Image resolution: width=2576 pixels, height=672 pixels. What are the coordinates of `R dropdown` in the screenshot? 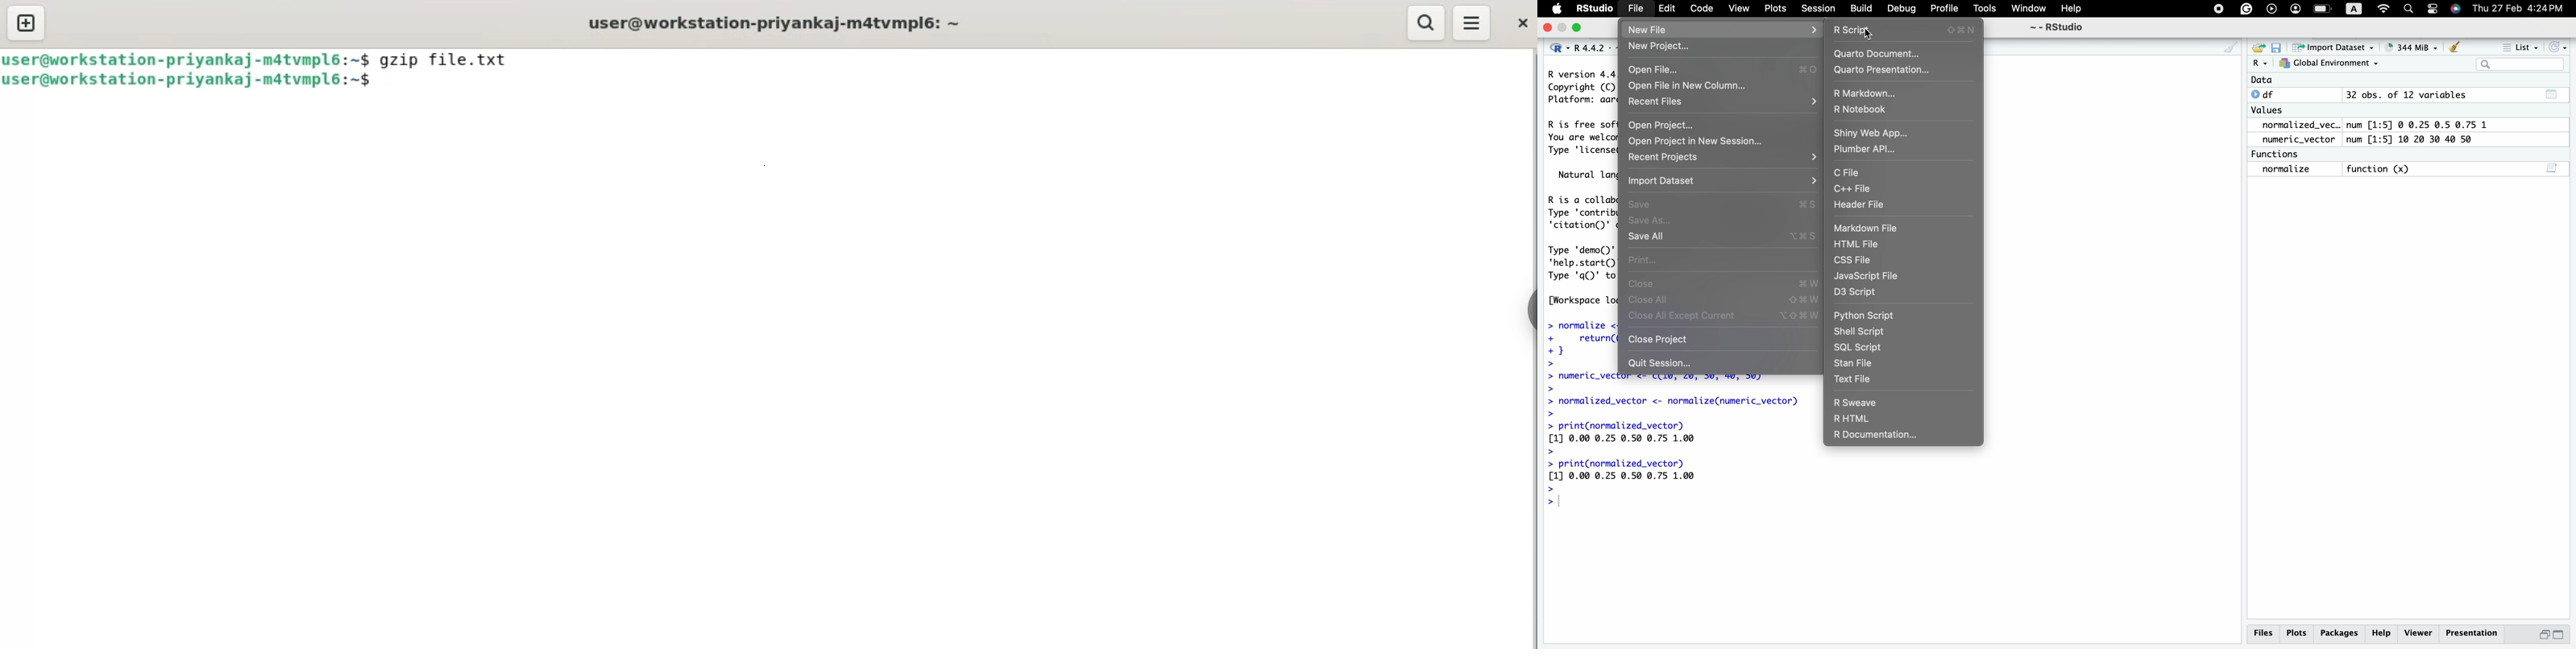 It's located at (2263, 63).